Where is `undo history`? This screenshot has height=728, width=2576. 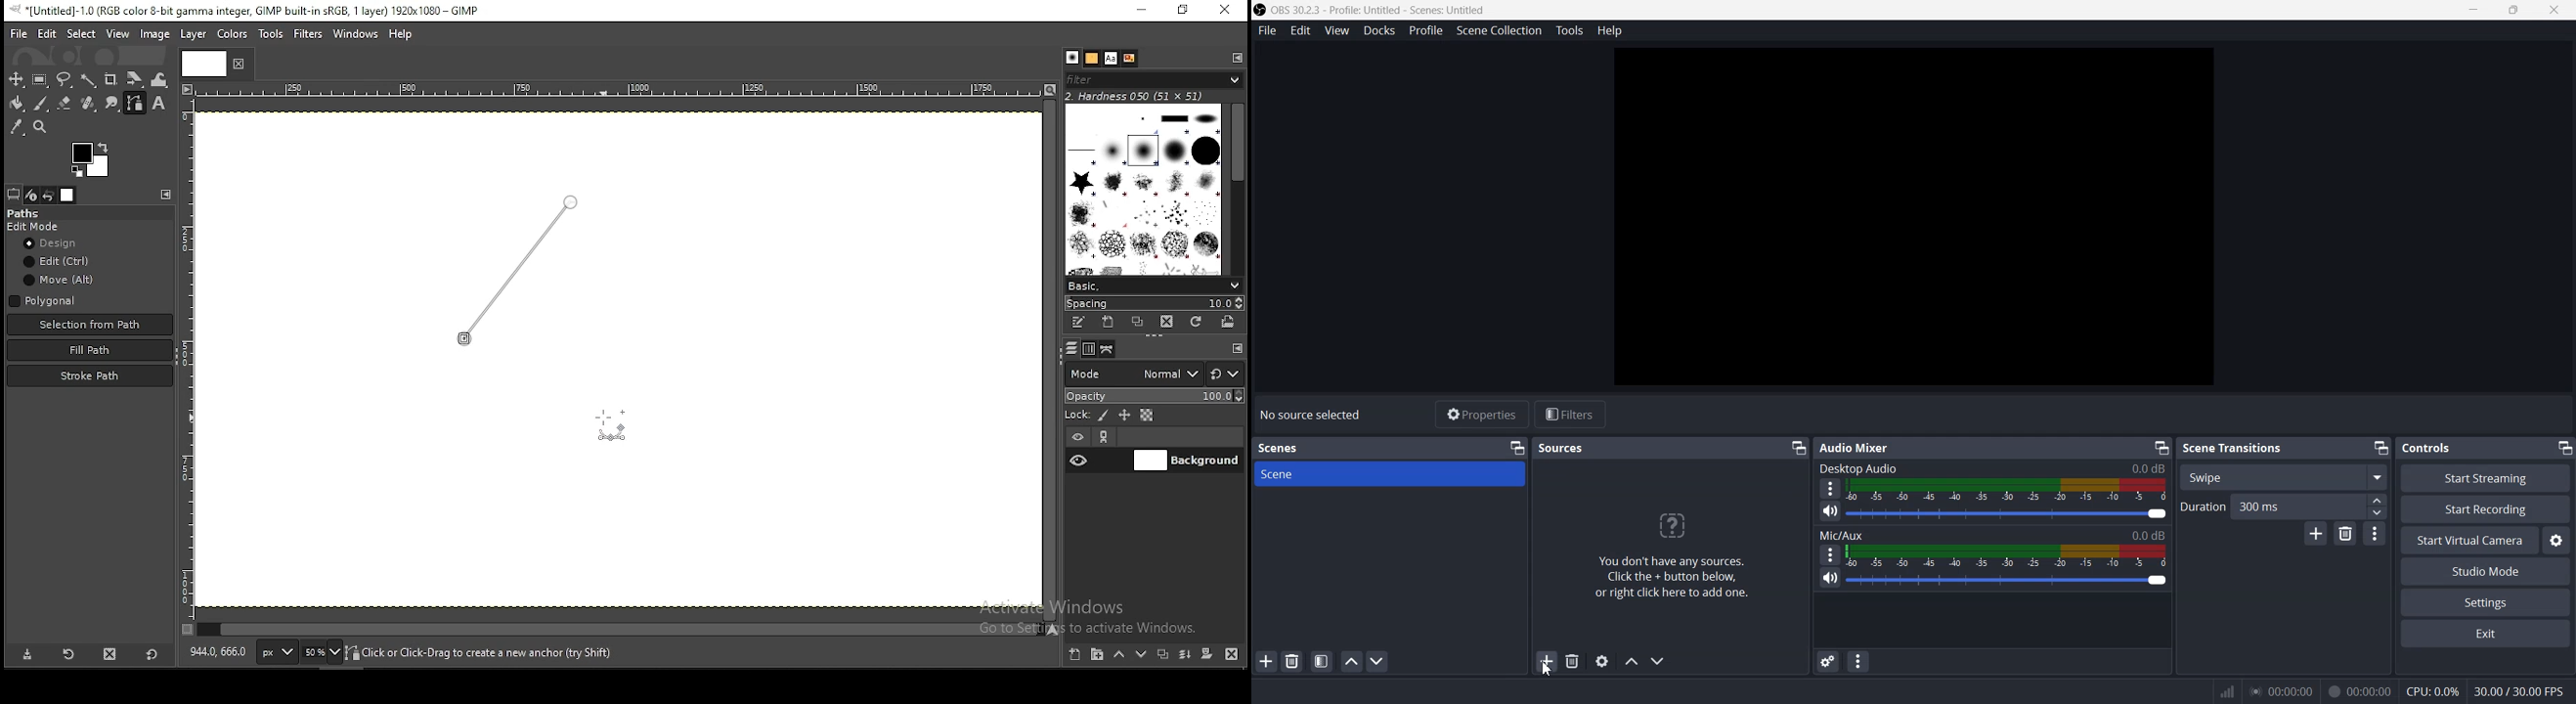 undo history is located at coordinates (49, 195).